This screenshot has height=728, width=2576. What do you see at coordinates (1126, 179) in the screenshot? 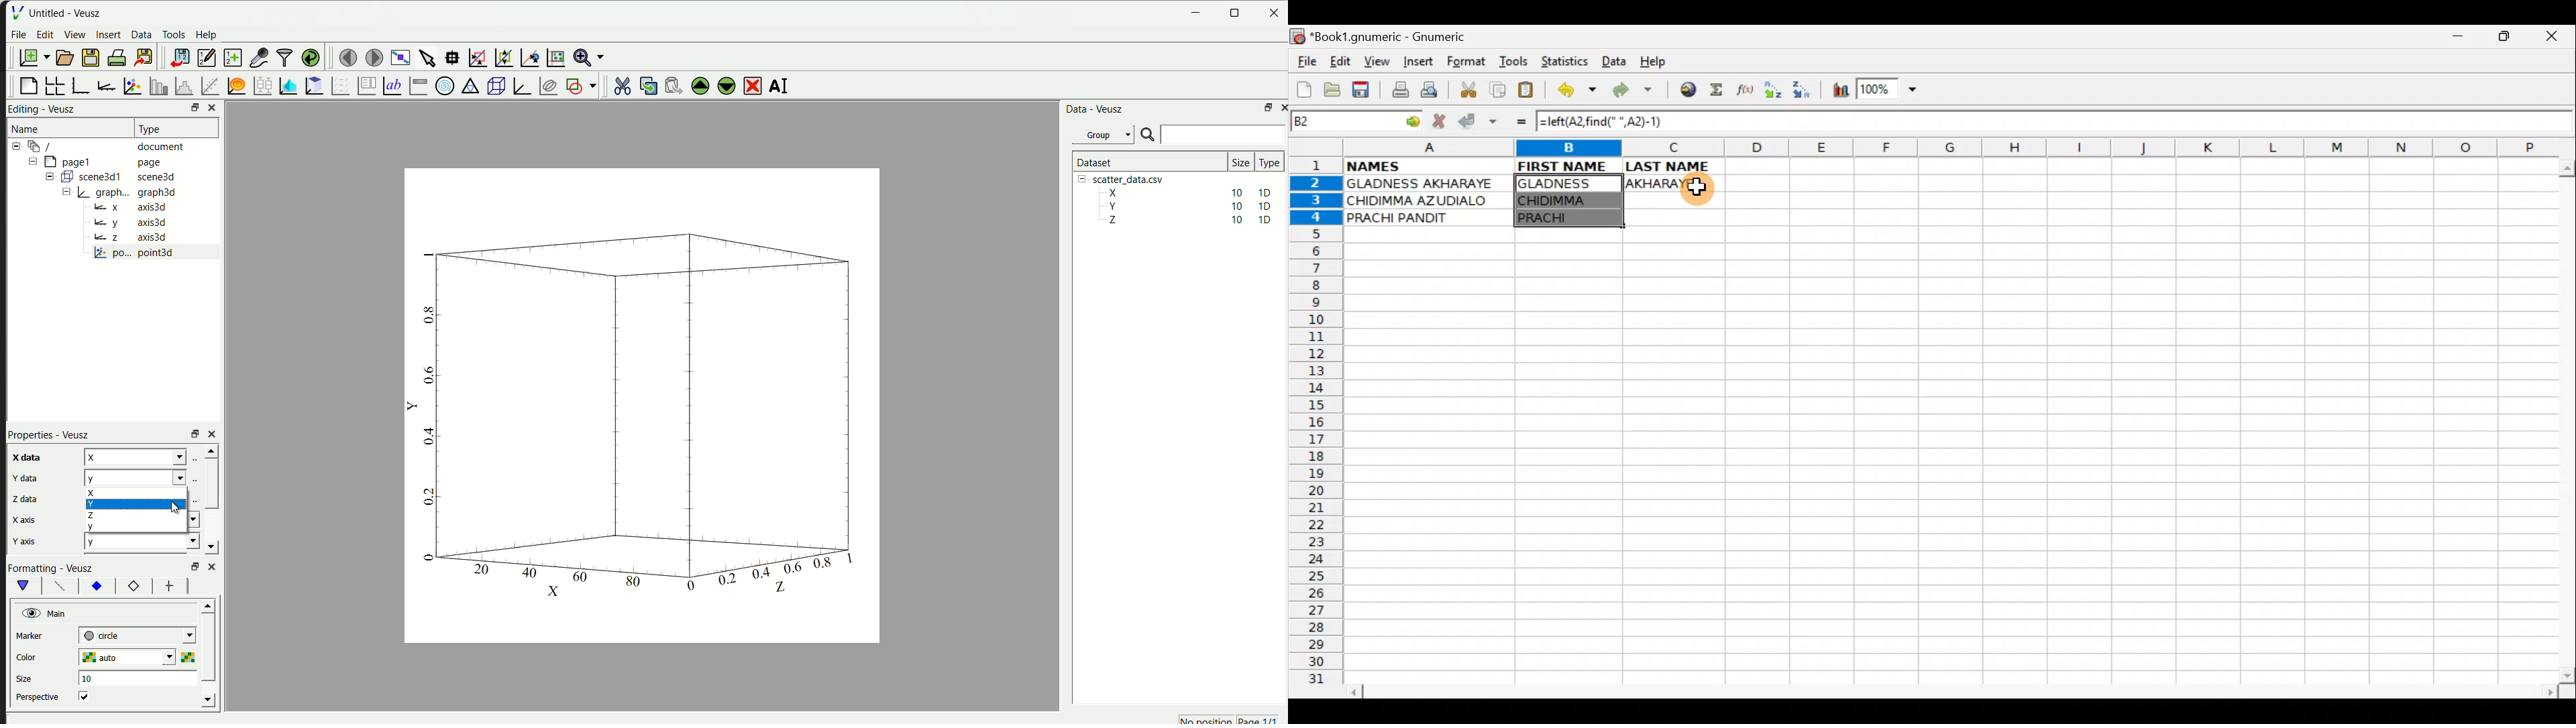
I see `| [= scatter_data.csv` at bounding box center [1126, 179].